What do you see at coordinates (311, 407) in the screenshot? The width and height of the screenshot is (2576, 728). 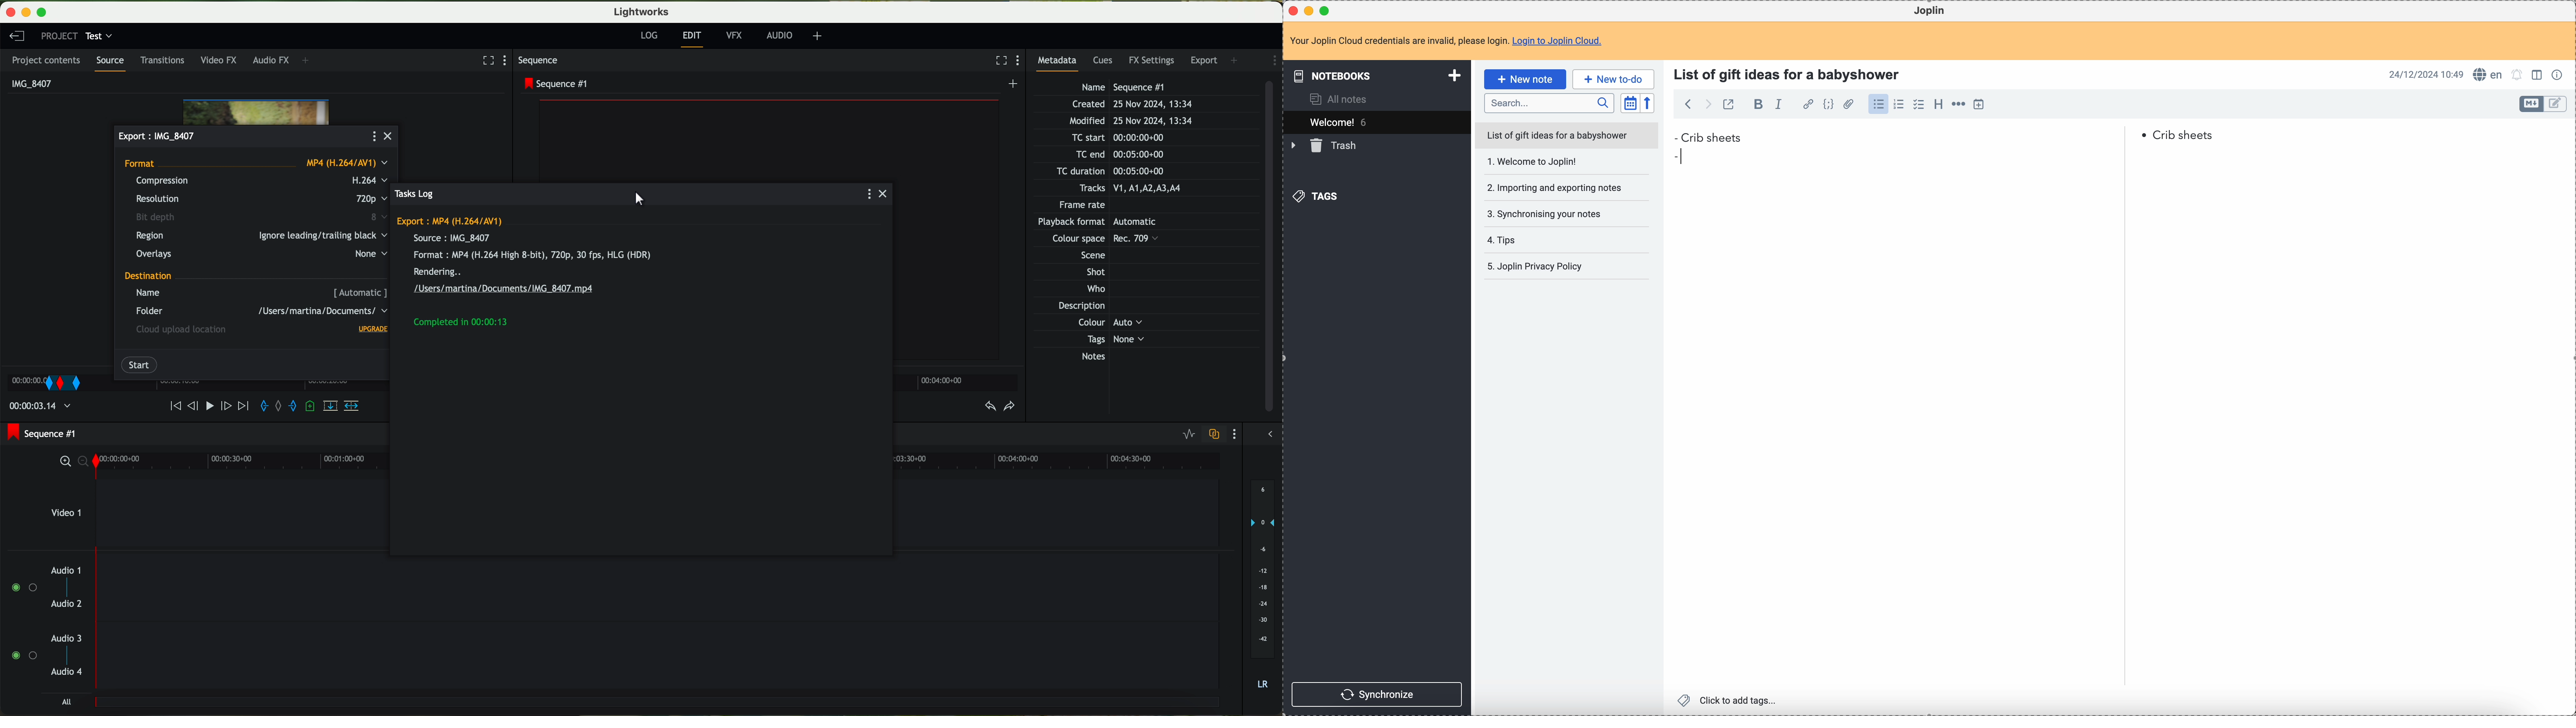 I see `add a cue at the current position` at bounding box center [311, 407].